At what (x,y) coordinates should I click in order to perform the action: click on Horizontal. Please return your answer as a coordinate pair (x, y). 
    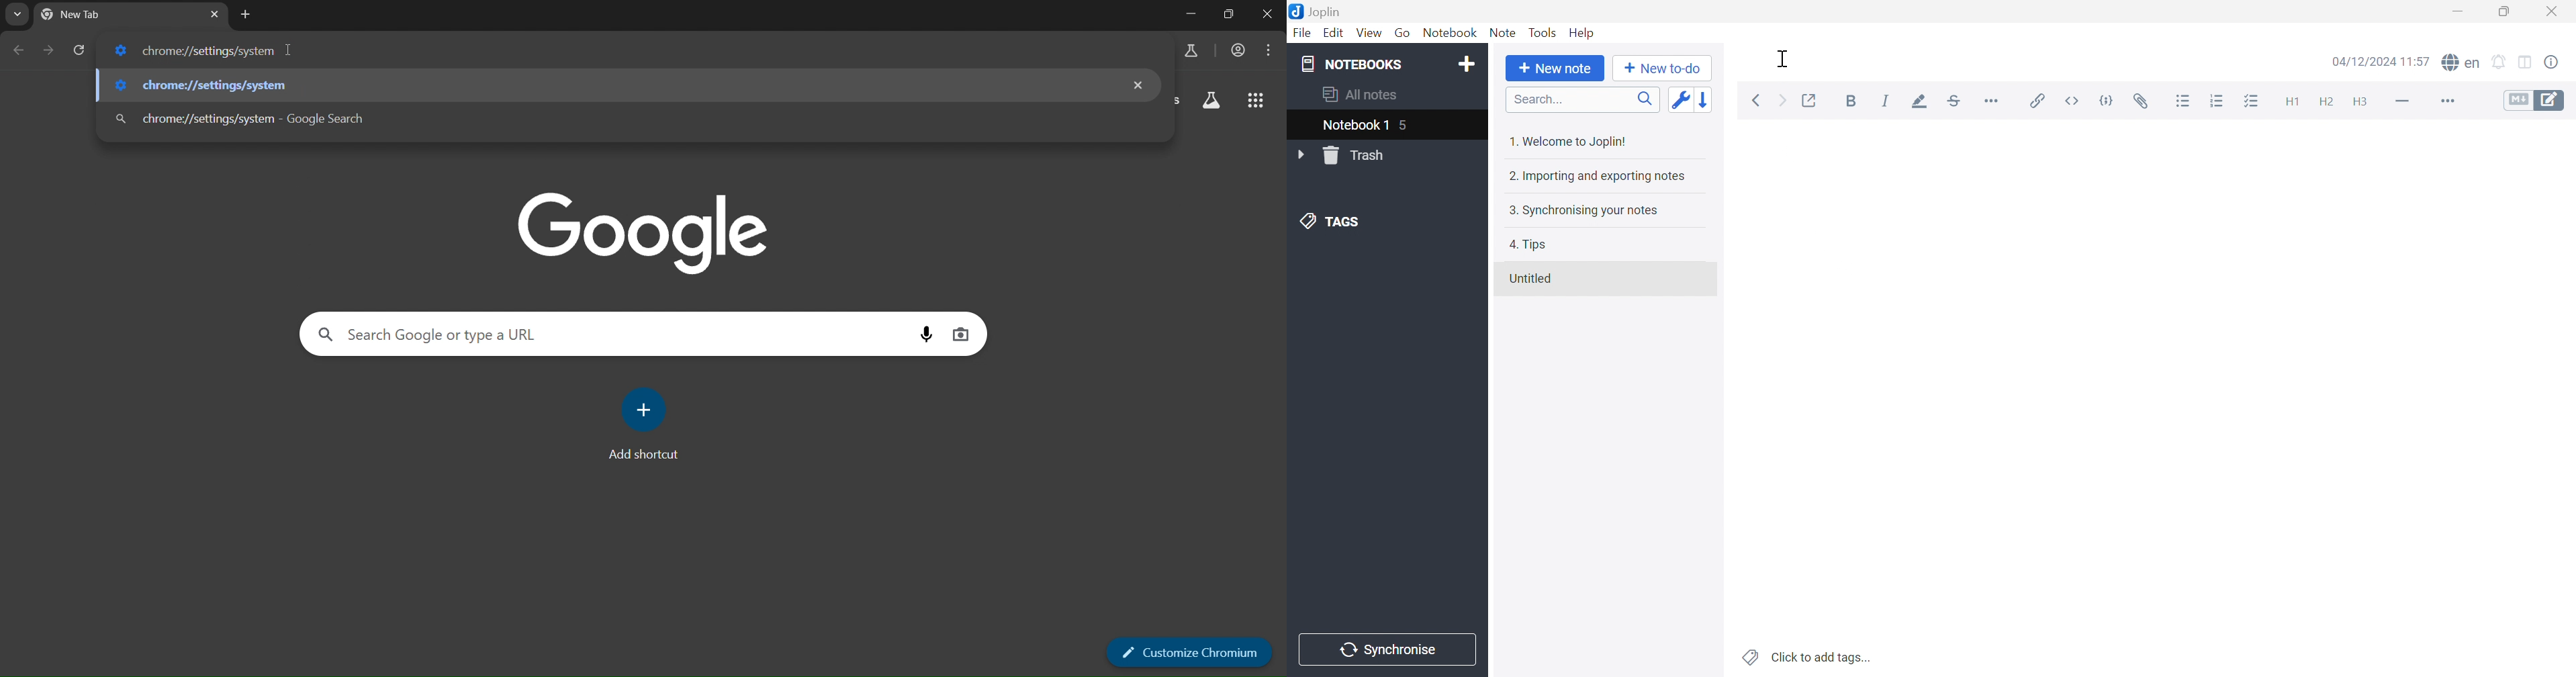
    Looking at the image, I should click on (1994, 103).